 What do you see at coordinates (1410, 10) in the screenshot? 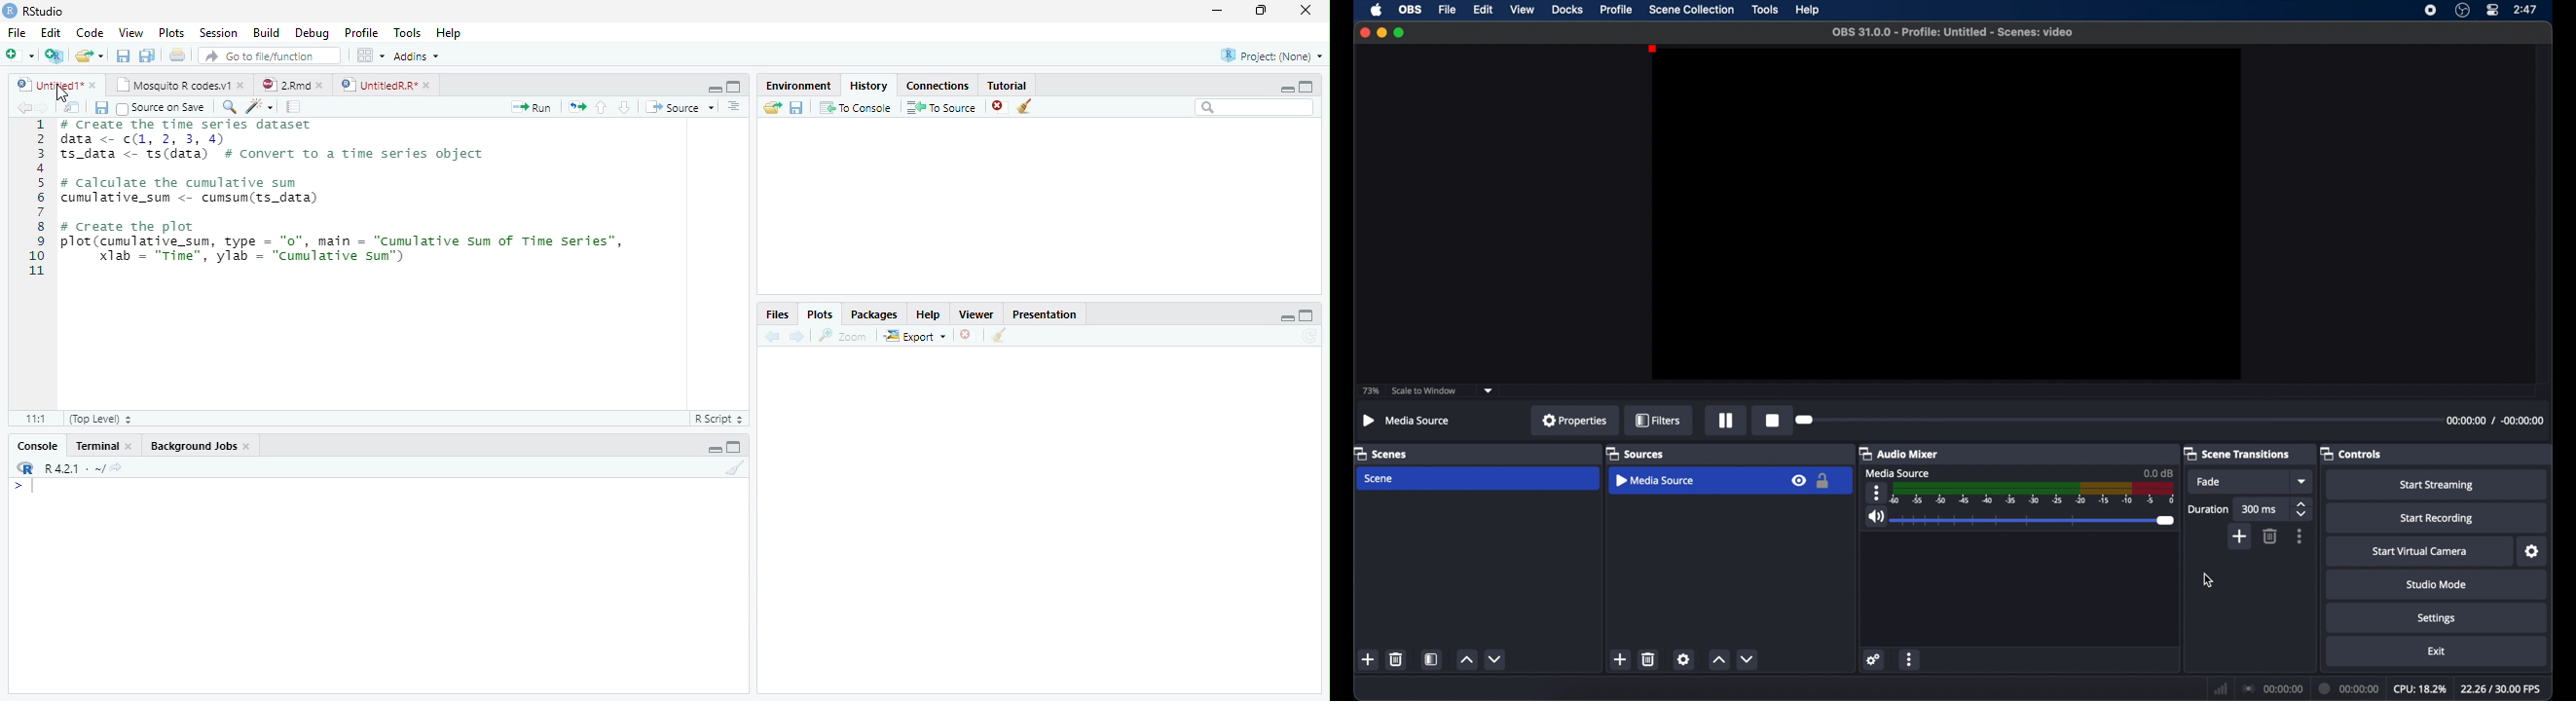
I see `obs` at bounding box center [1410, 10].